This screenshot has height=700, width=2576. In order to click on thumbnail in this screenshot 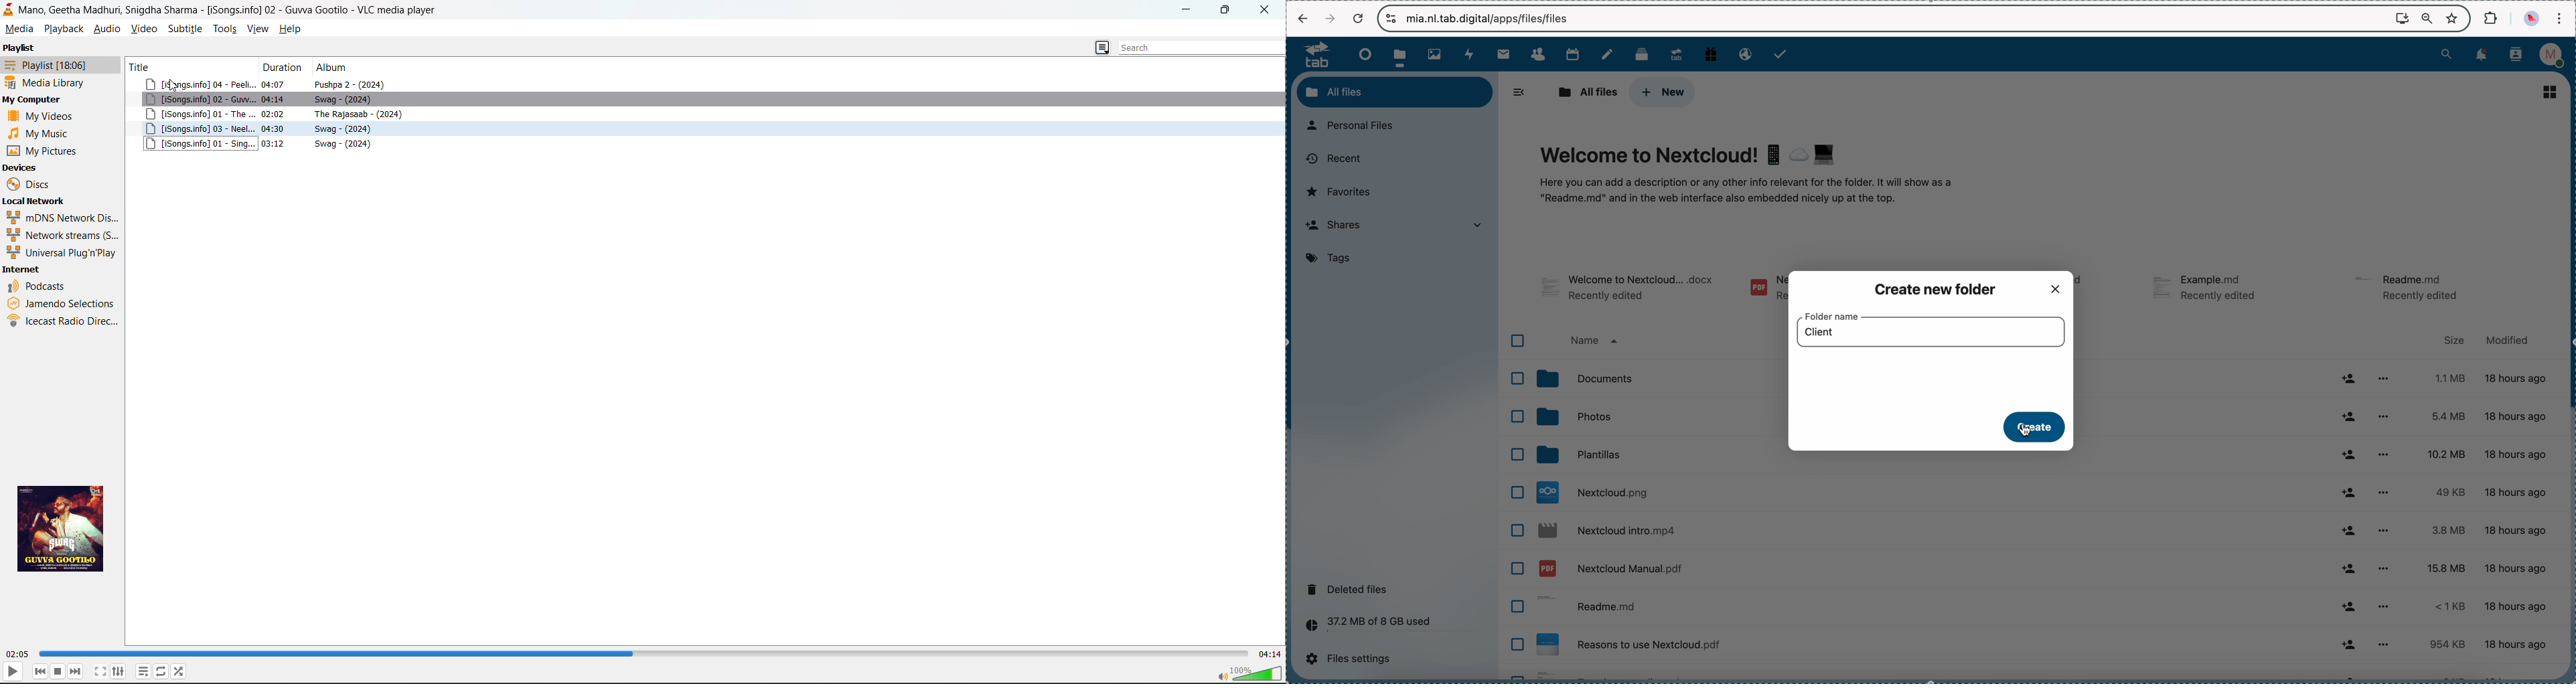, I will do `click(64, 528)`.